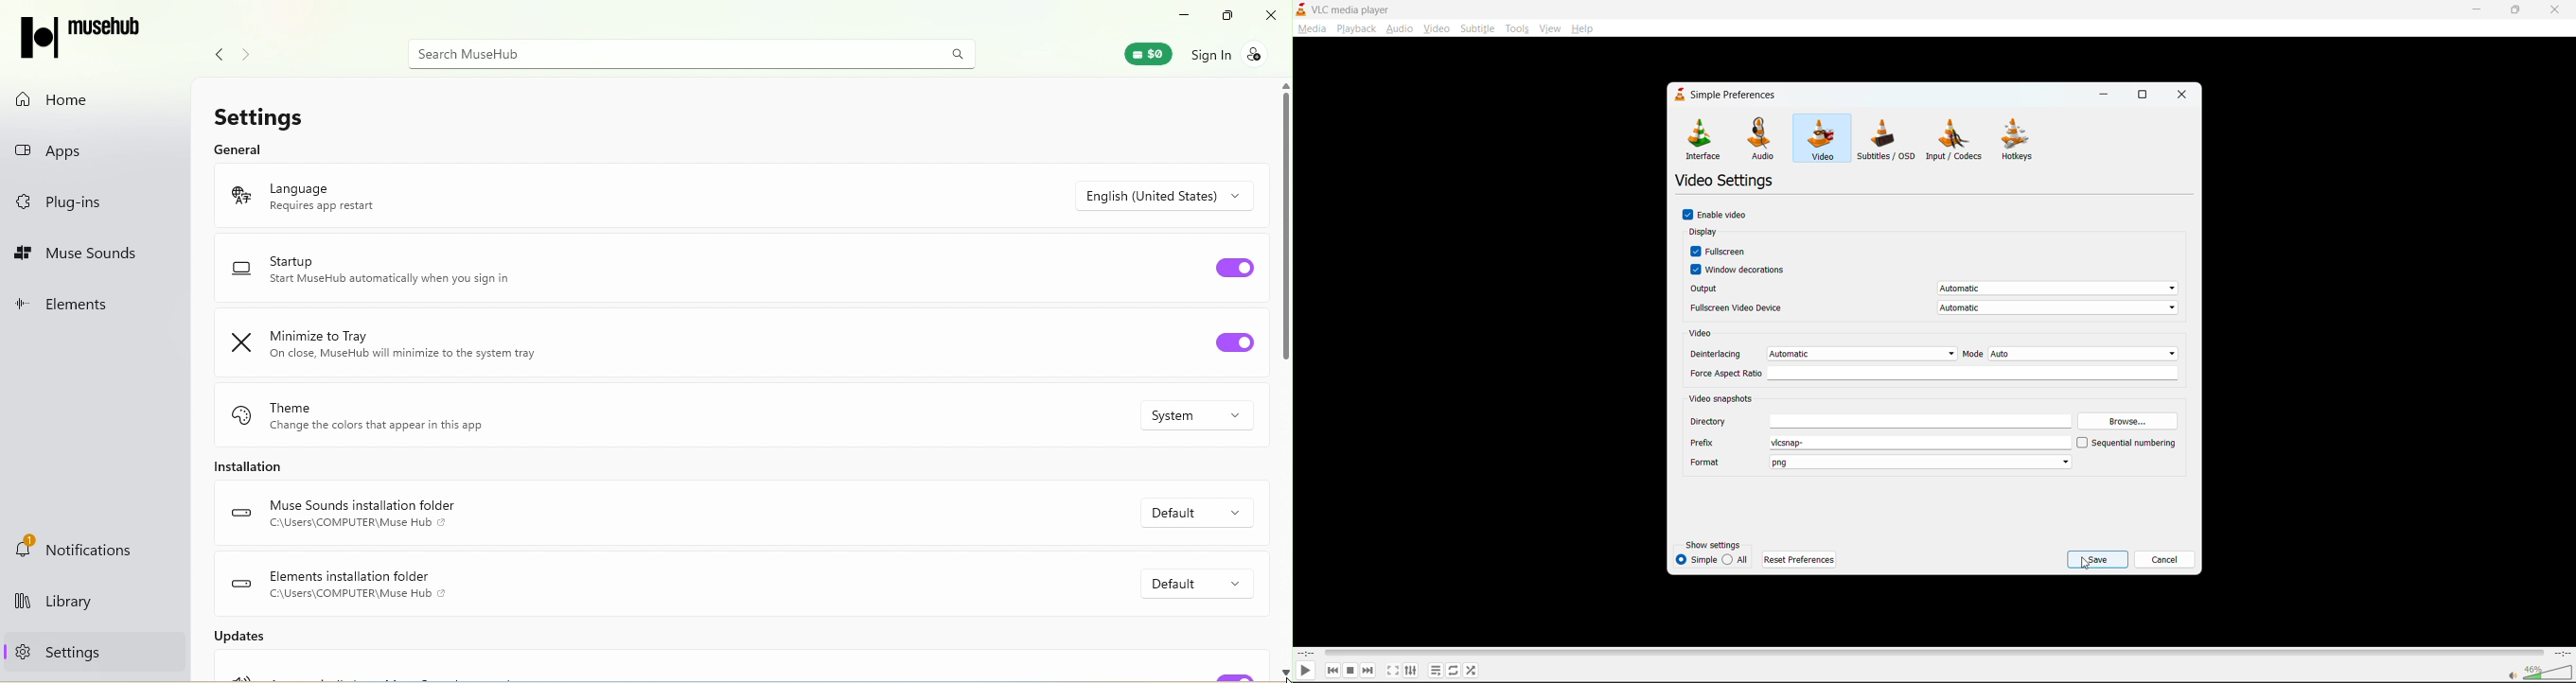  Describe the element at coordinates (1138, 53) in the screenshot. I see `Muse Wallet` at that location.